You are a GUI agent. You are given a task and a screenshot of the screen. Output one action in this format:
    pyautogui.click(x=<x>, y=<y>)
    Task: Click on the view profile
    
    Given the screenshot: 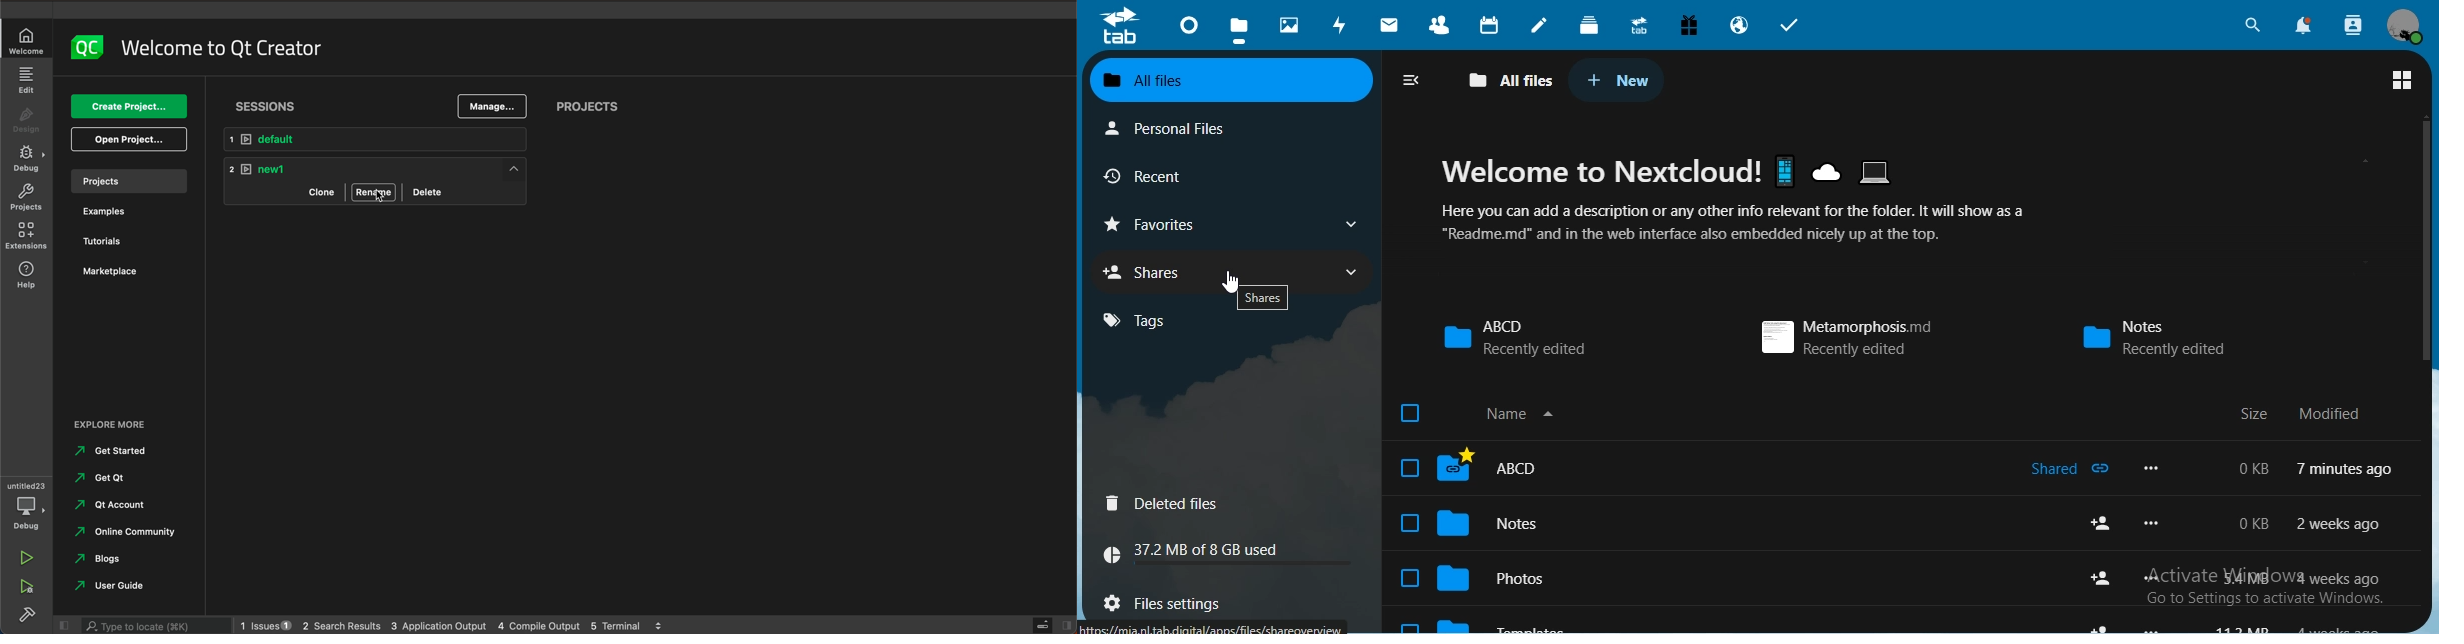 What is the action you would take?
    pyautogui.click(x=2404, y=26)
    